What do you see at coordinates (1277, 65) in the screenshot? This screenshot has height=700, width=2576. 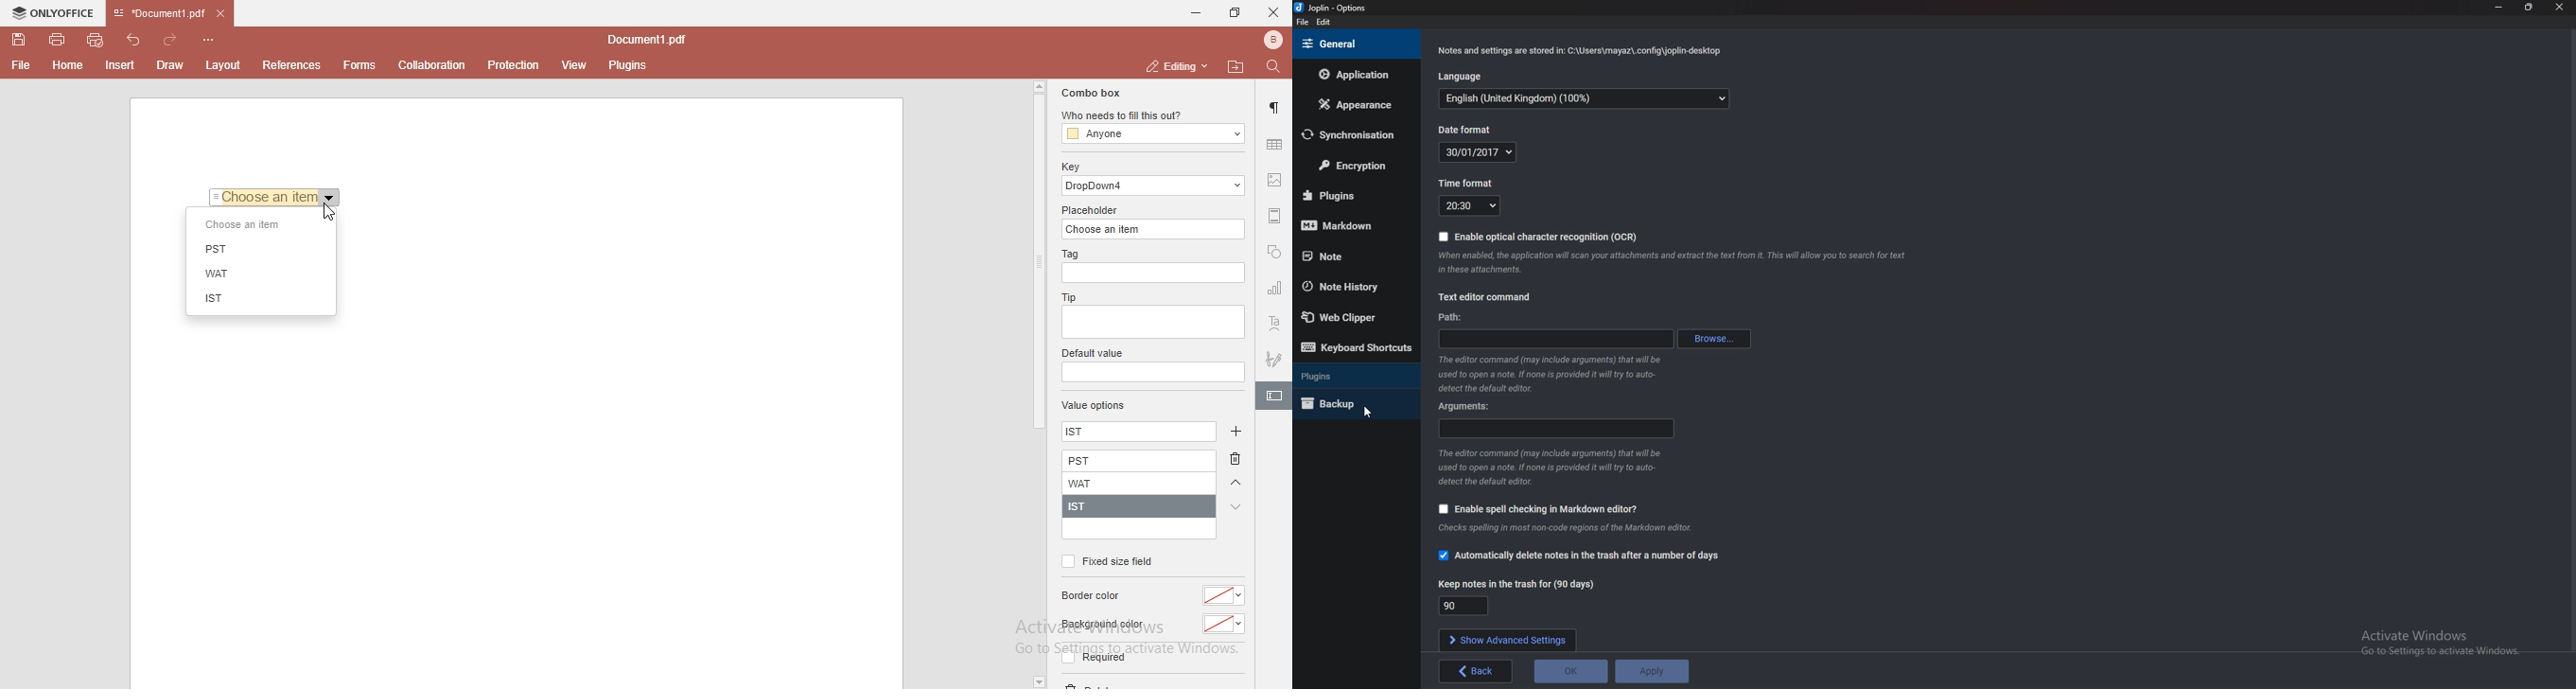 I see `find` at bounding box center [1277, 65].